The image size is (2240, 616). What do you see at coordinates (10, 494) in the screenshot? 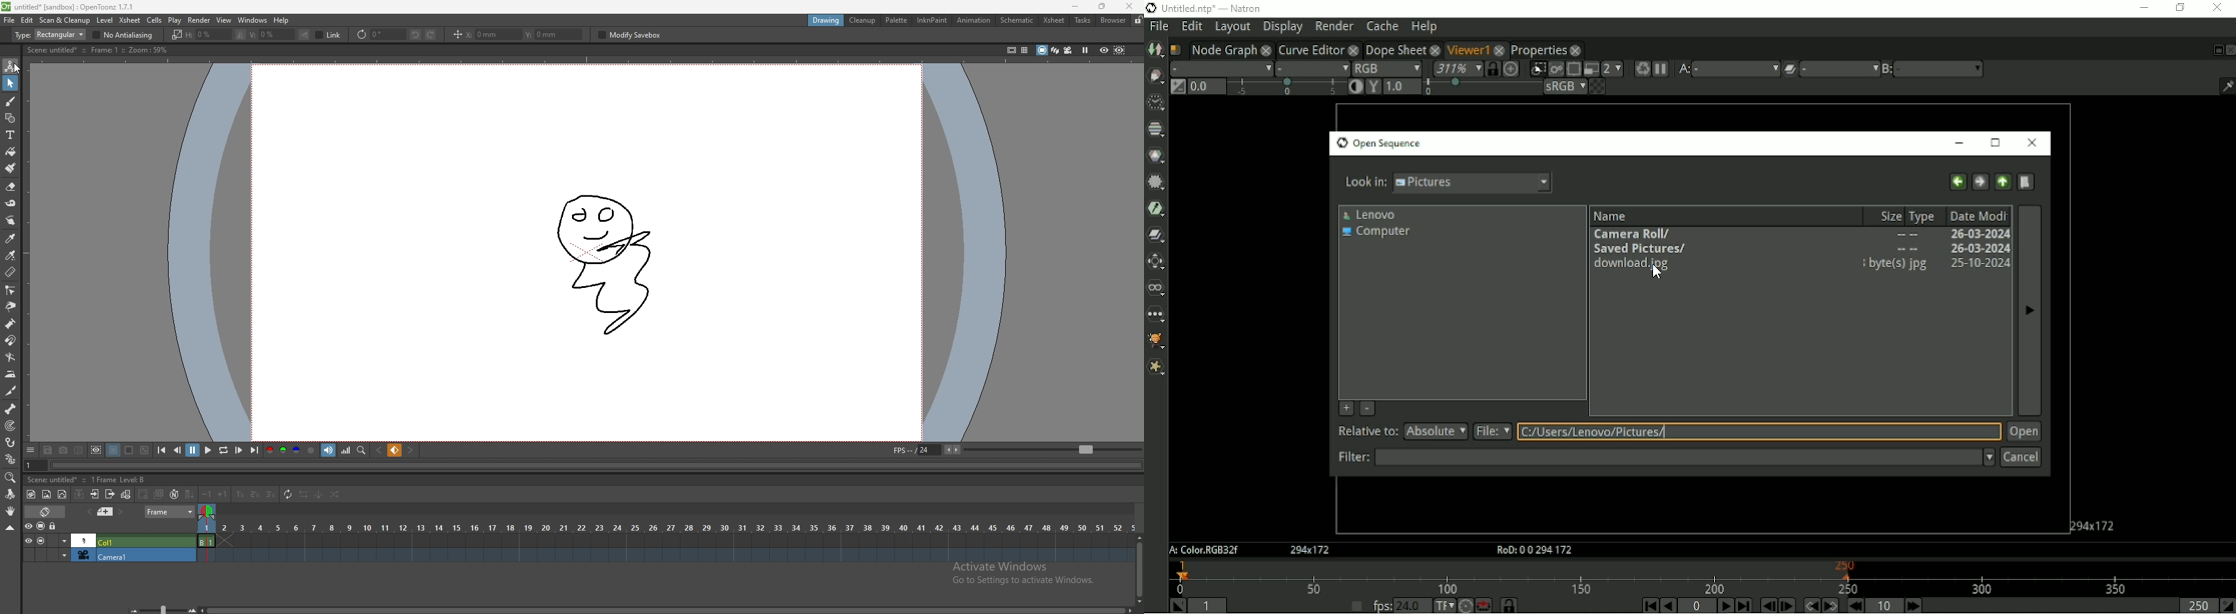
I see `rotate` at bounding box center [10, 494].